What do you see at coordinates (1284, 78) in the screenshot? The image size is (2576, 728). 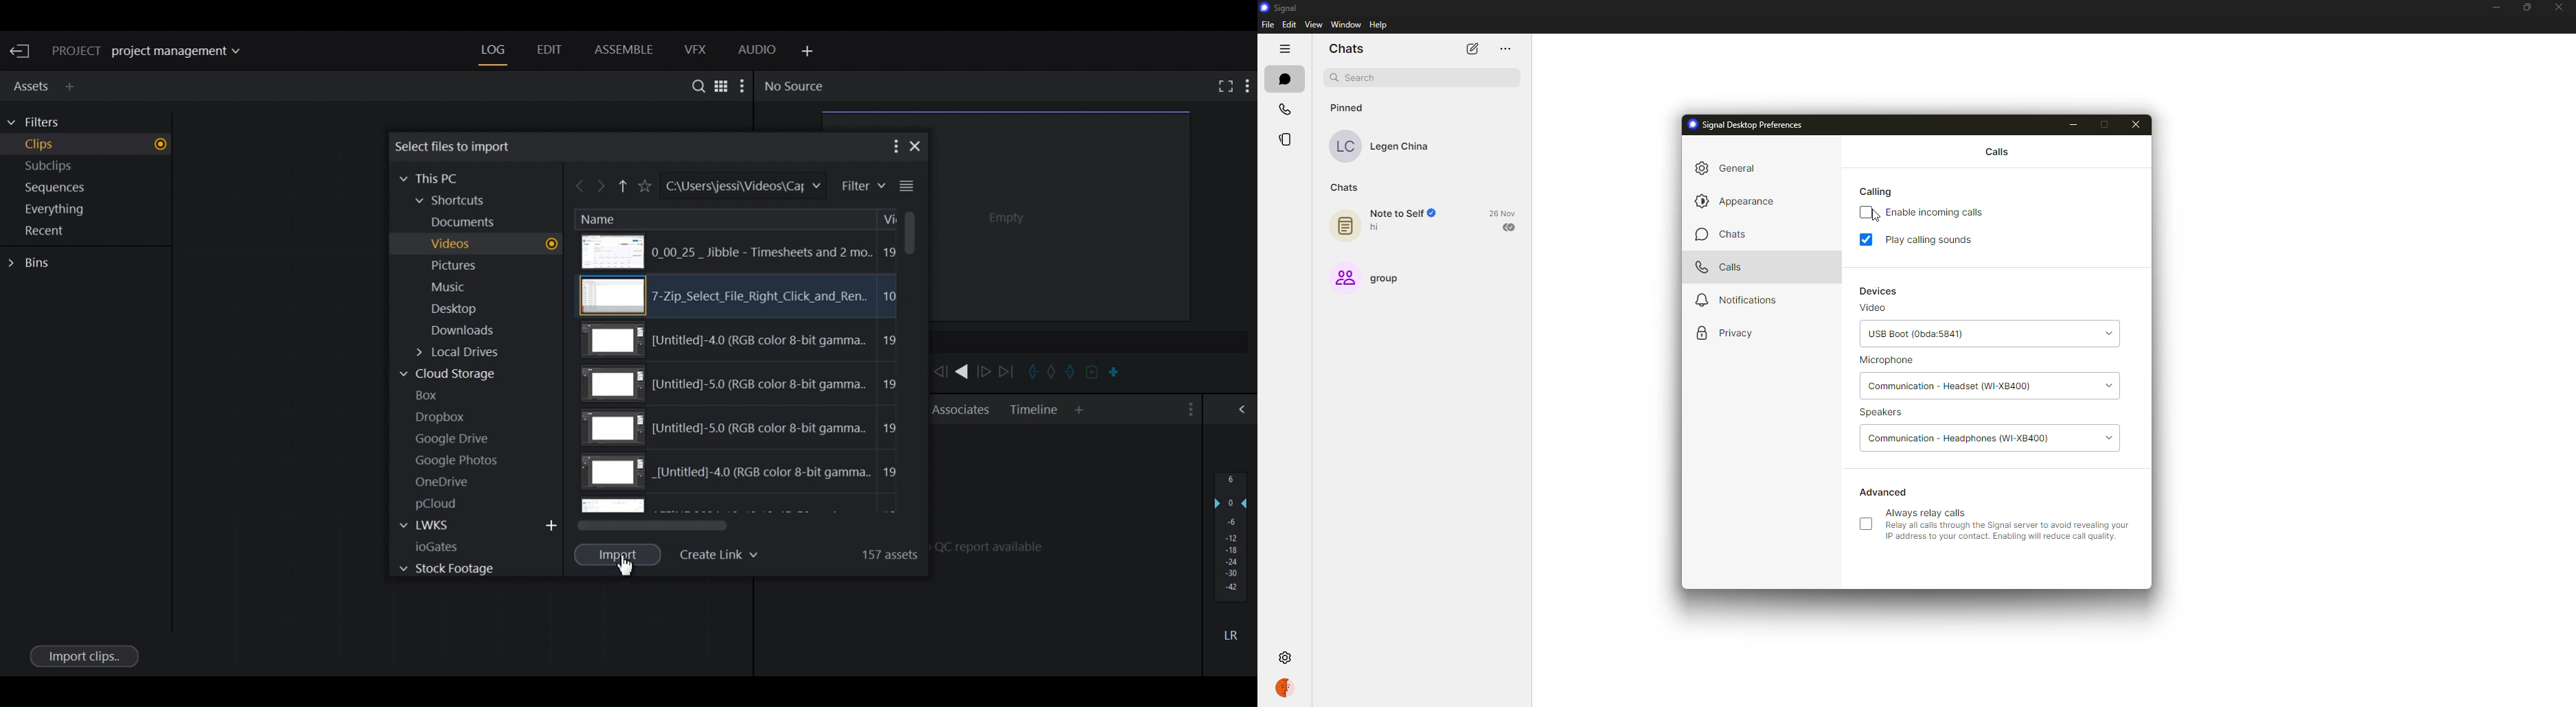 I see `chats` at bounding box center [1284, 78].